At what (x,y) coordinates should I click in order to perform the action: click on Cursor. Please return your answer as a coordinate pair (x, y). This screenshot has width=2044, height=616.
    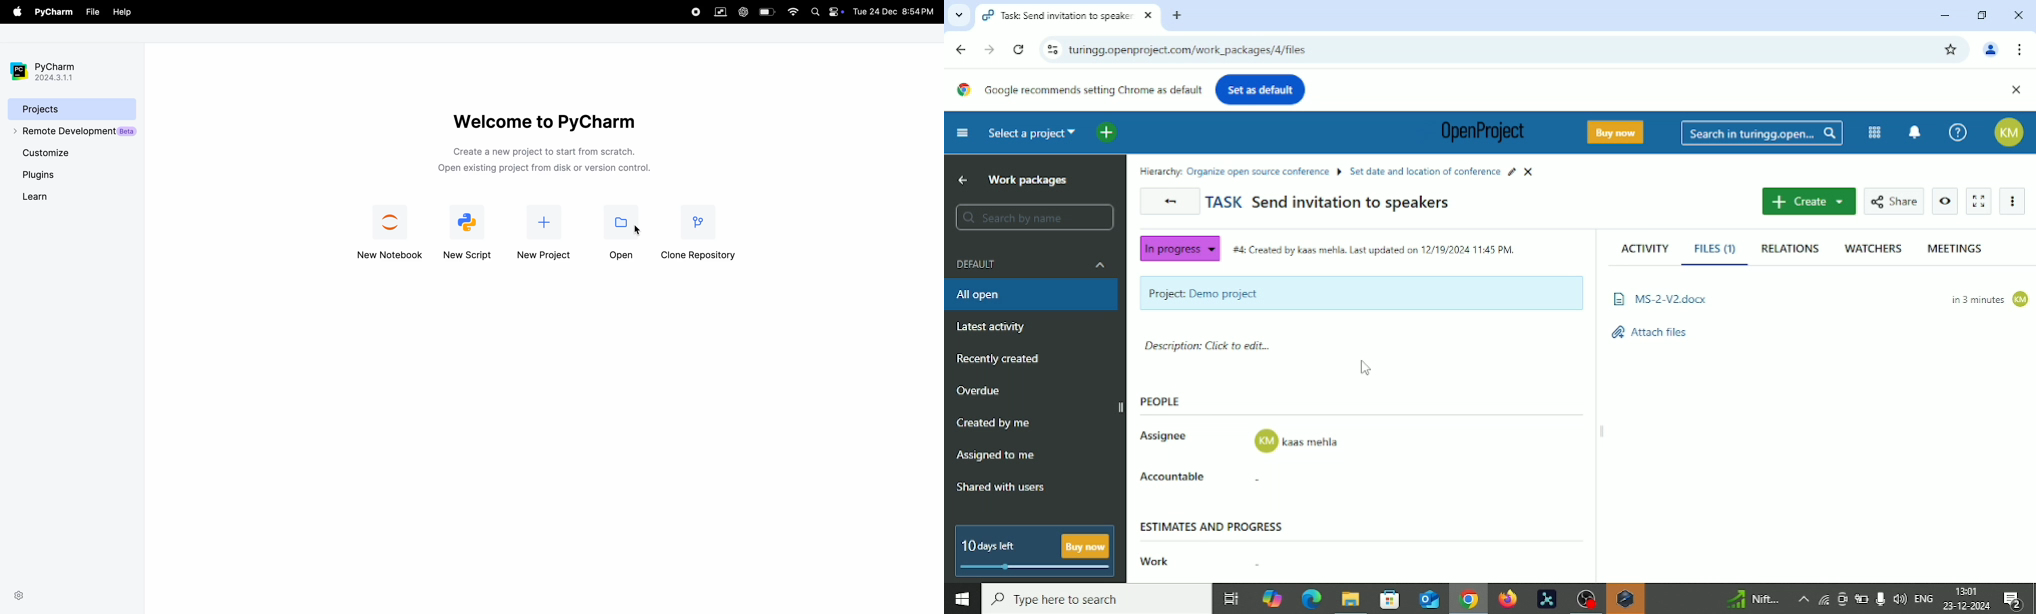
    Looking at the image, I should click on (1365, 370).